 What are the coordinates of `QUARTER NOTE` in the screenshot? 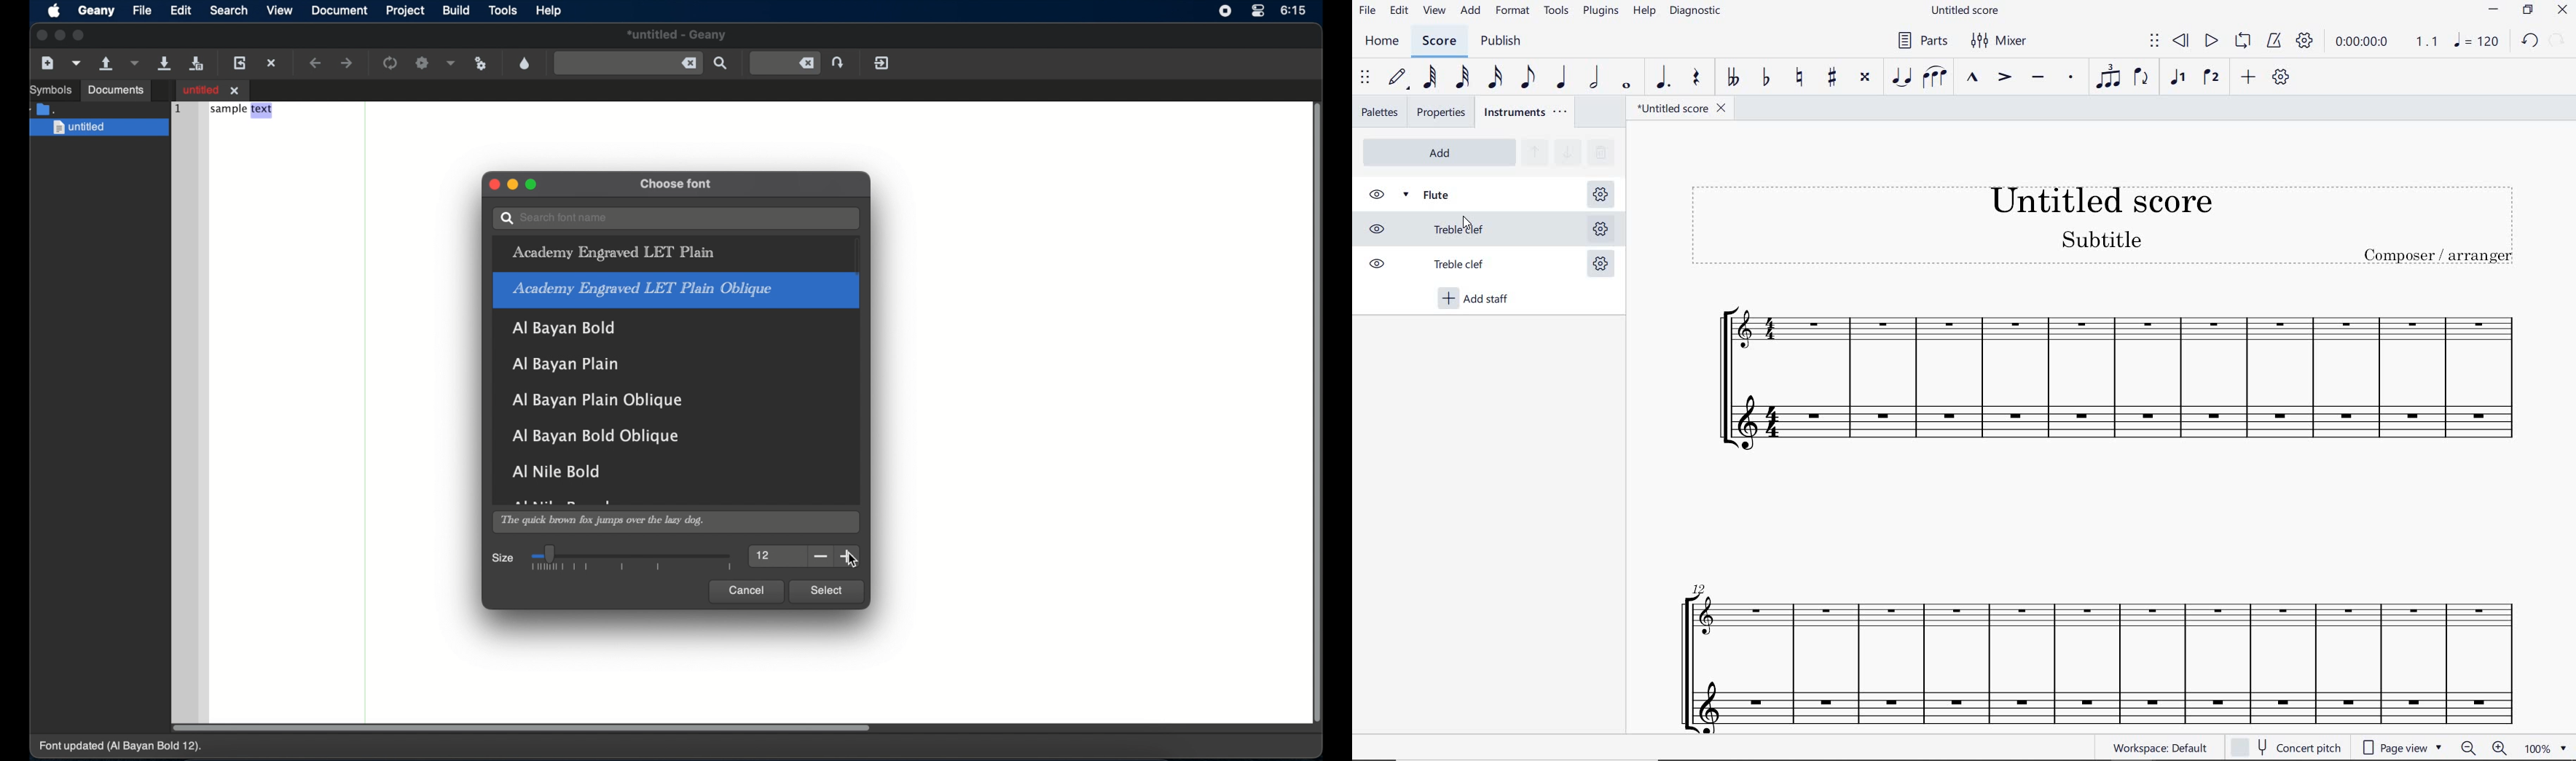 It's located at (1562, 78).